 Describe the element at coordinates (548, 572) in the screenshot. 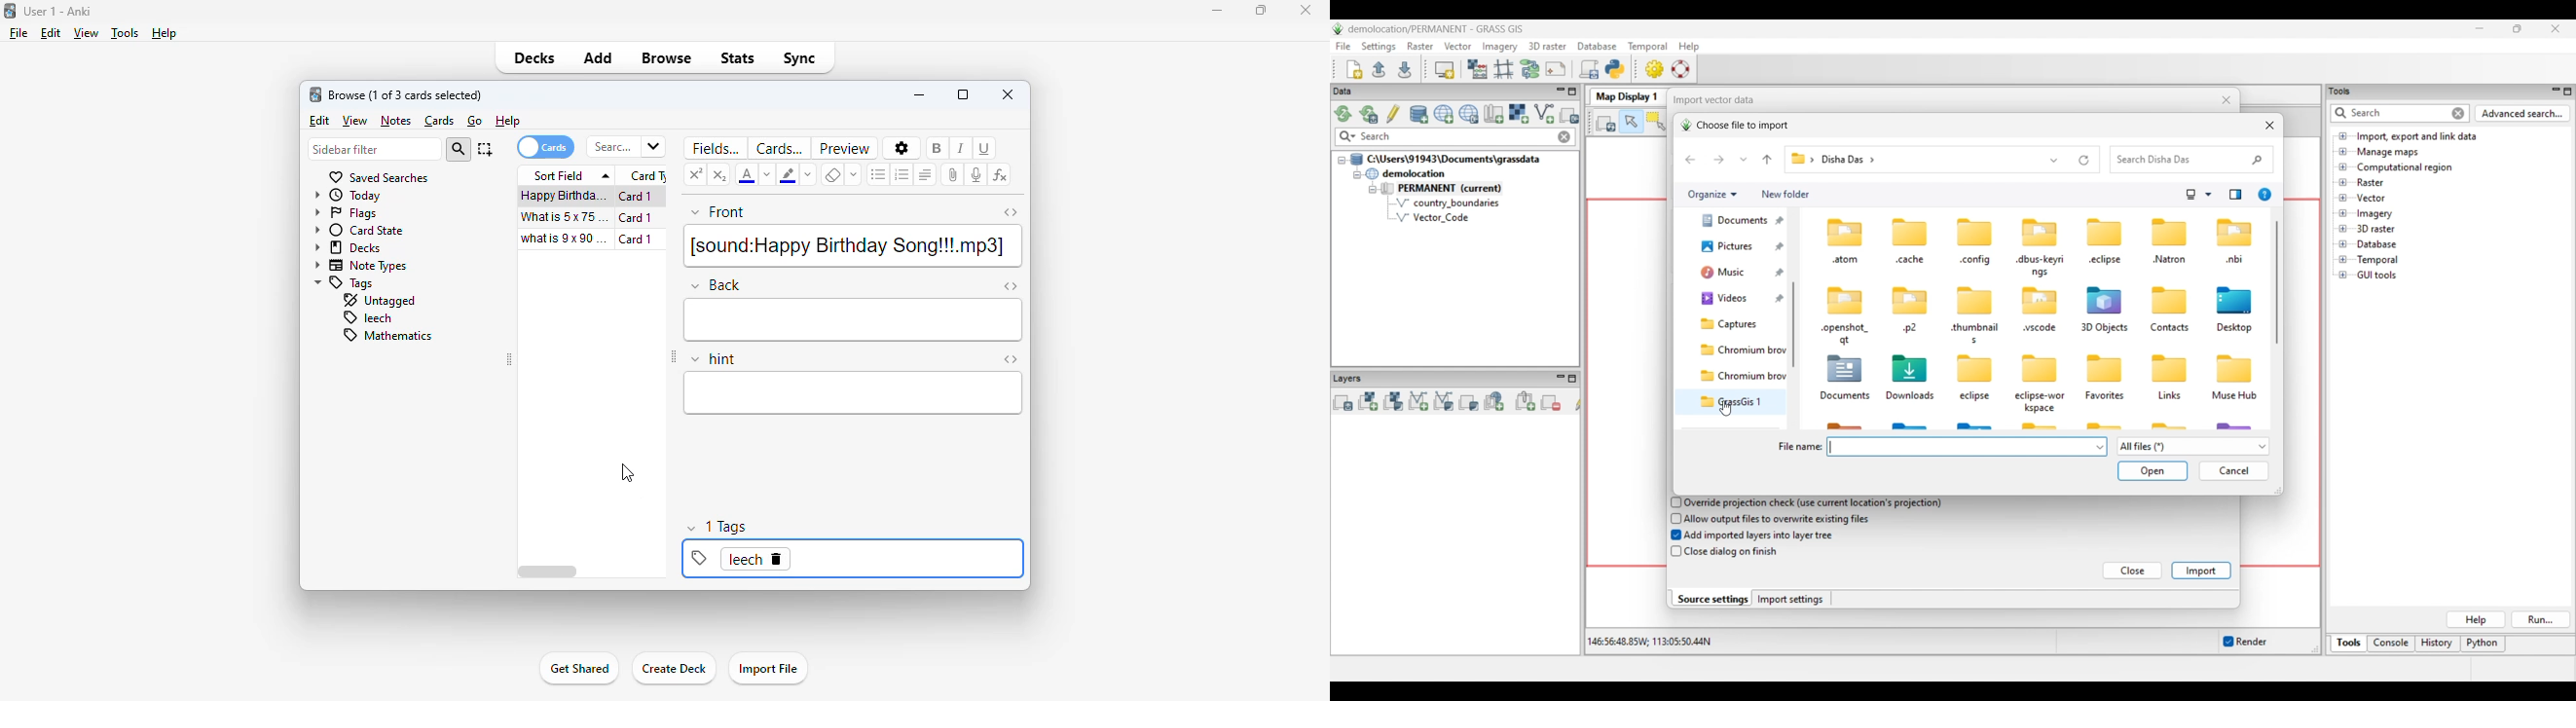

I see `horizontal scroll bar` at that location.